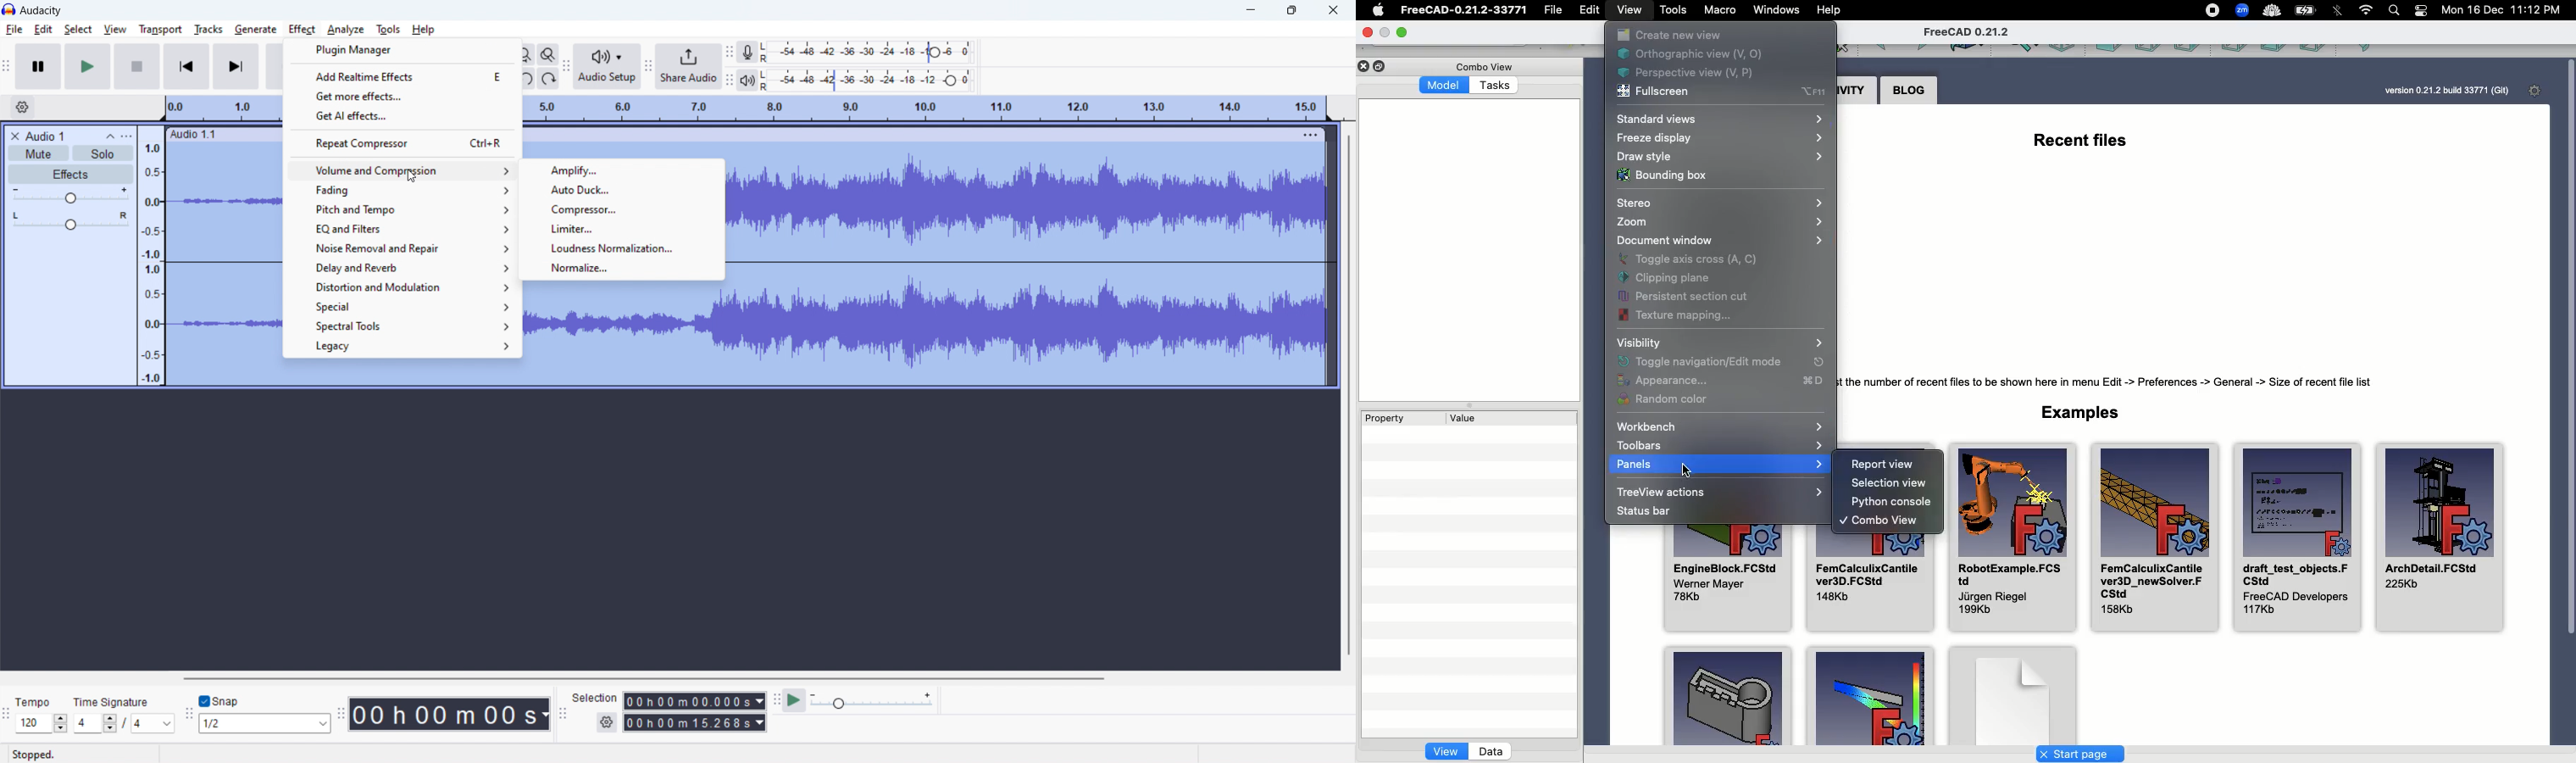 This screenshot has width=2576, height=784. What do you see at coordinates (607, 66) in the screenshot?
I see `audio setup` at bounding box center [607, 66].